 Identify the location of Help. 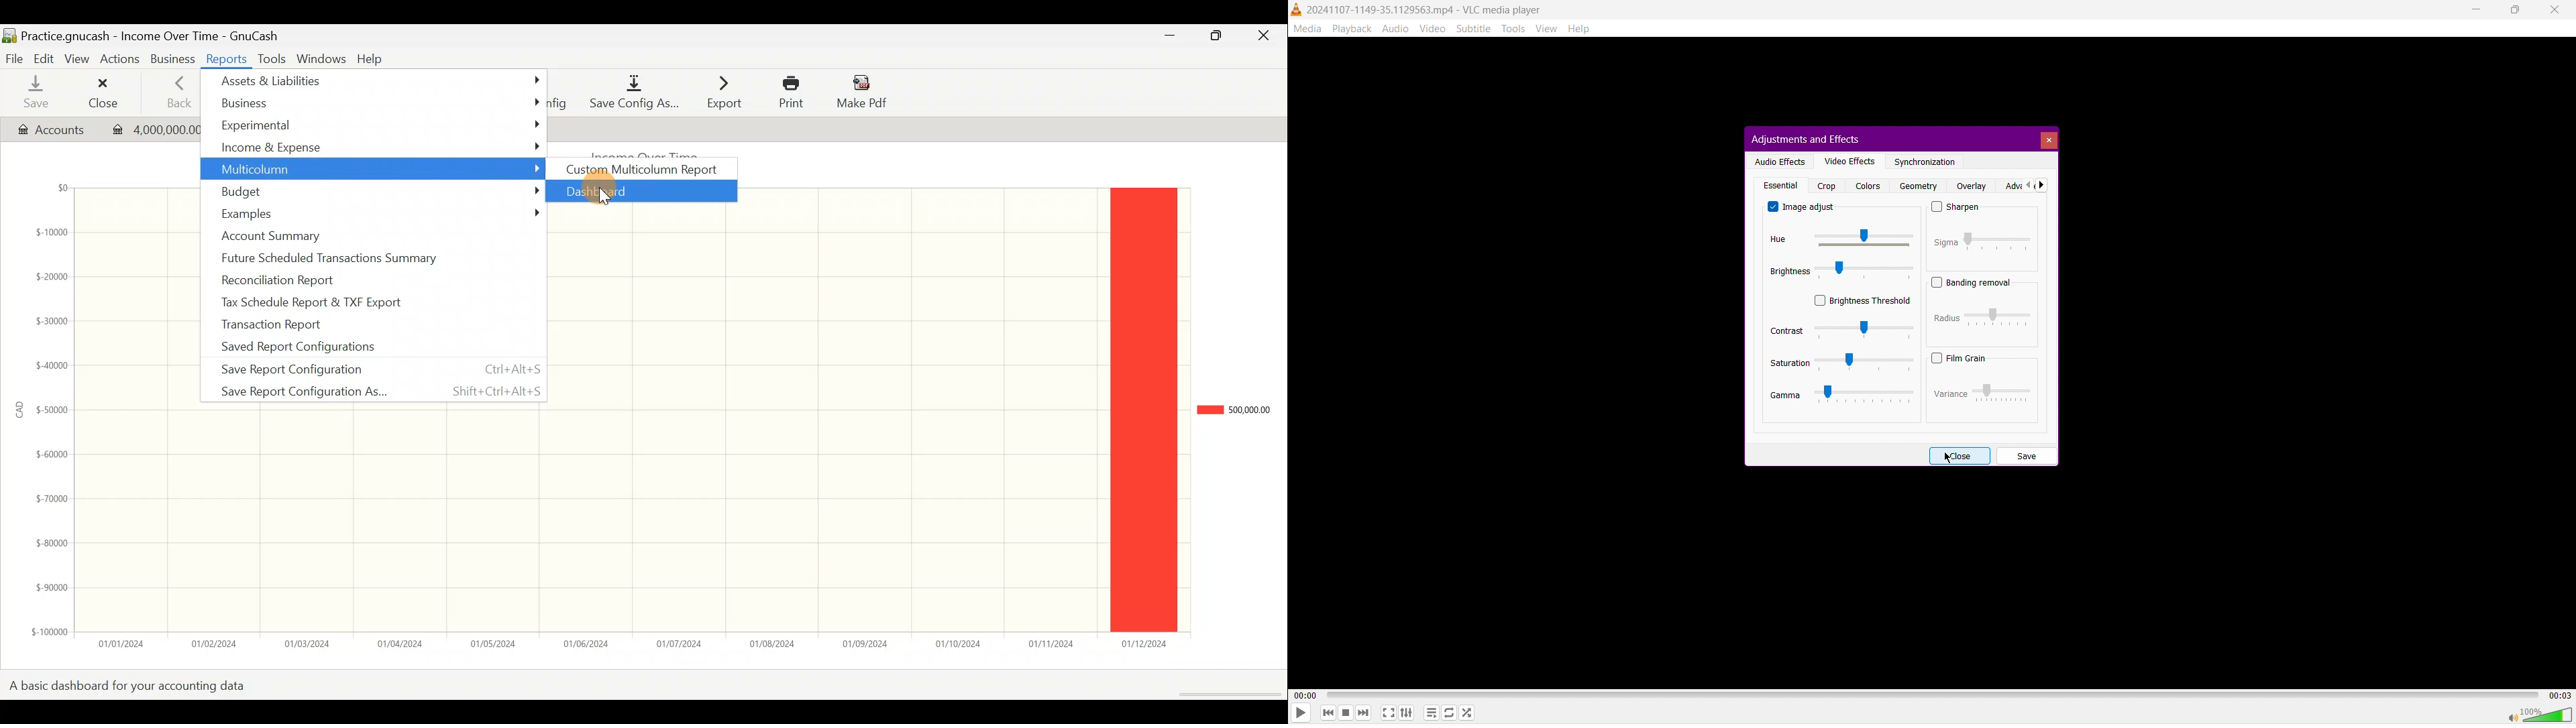
(373, 57).